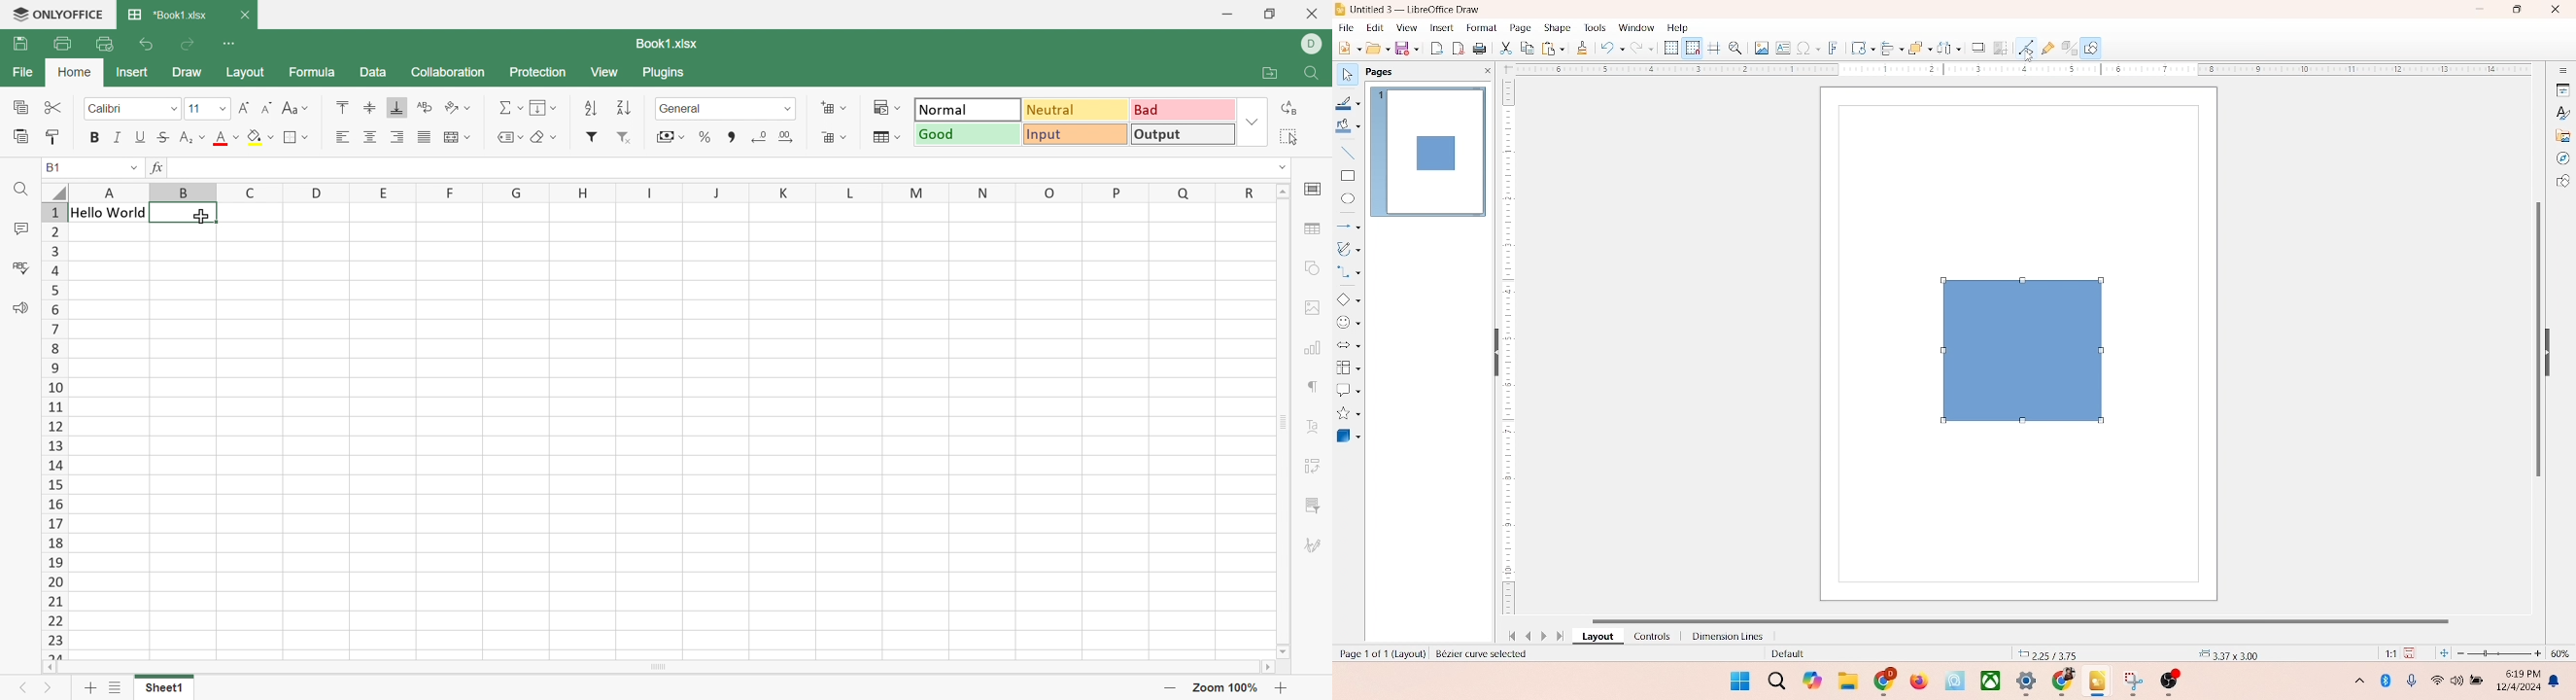  Describe the element at coordinates (628, 108) in the screenshot. I see `Sort descending` at that location.